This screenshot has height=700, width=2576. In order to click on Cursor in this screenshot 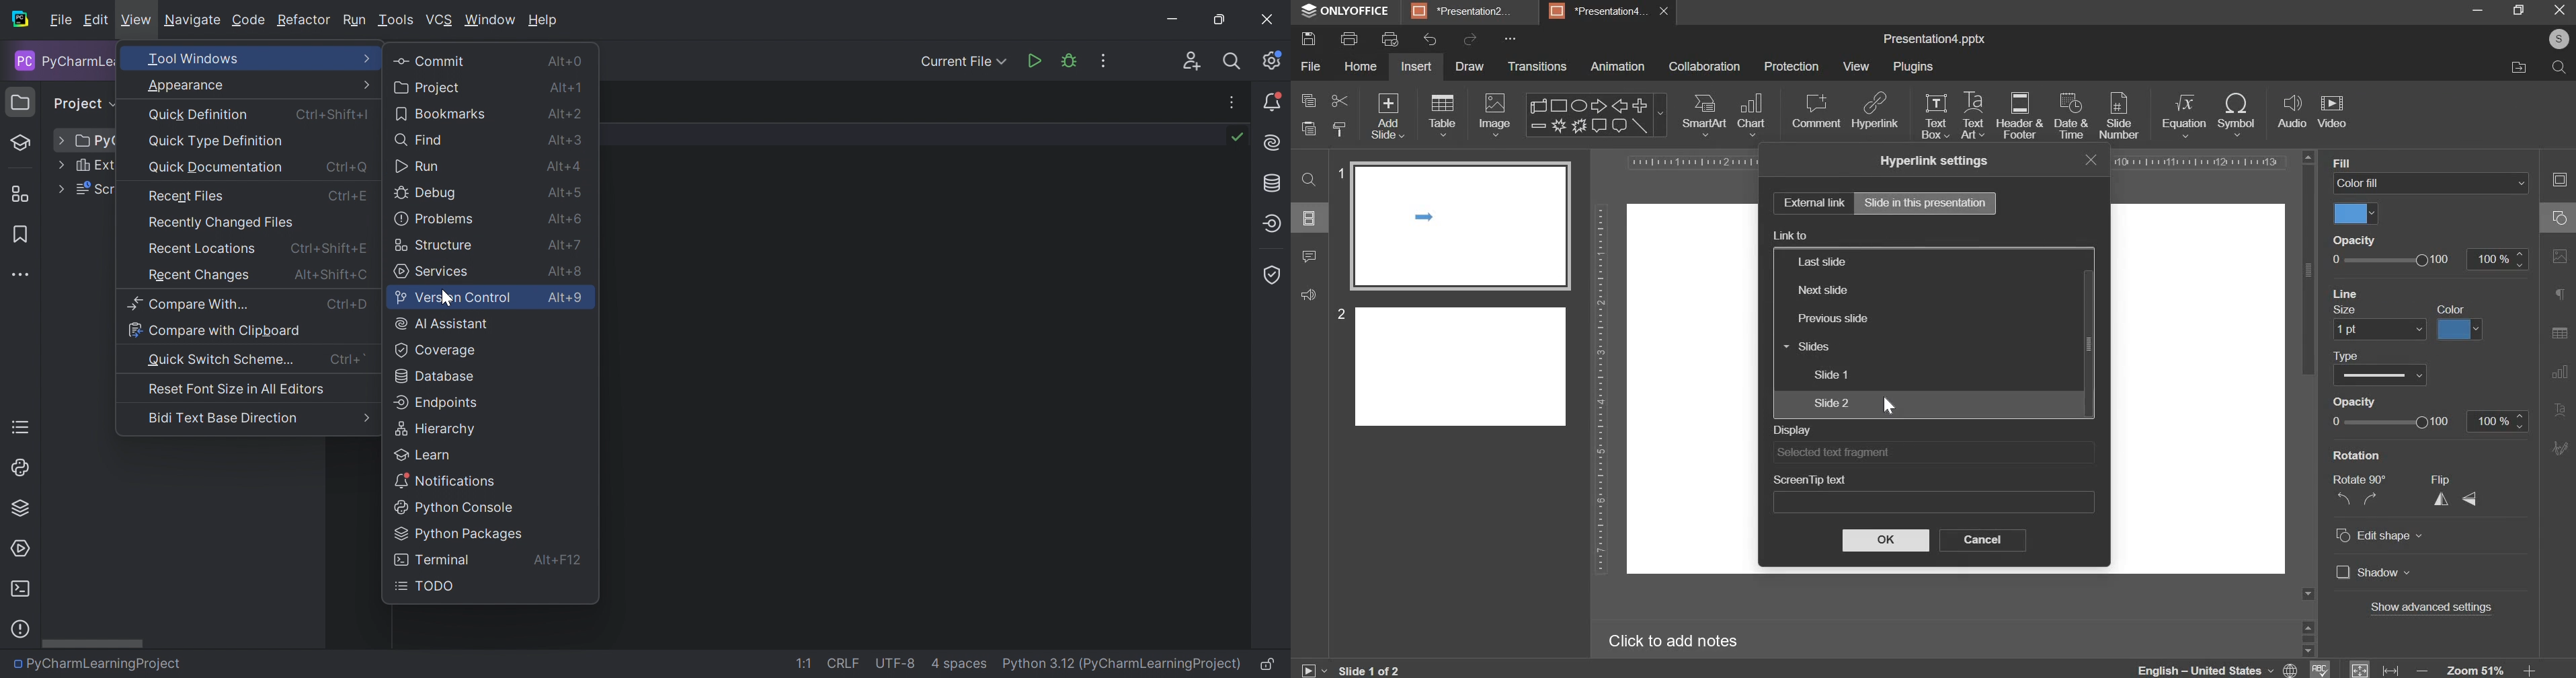, I will do `click(448, 298)`.